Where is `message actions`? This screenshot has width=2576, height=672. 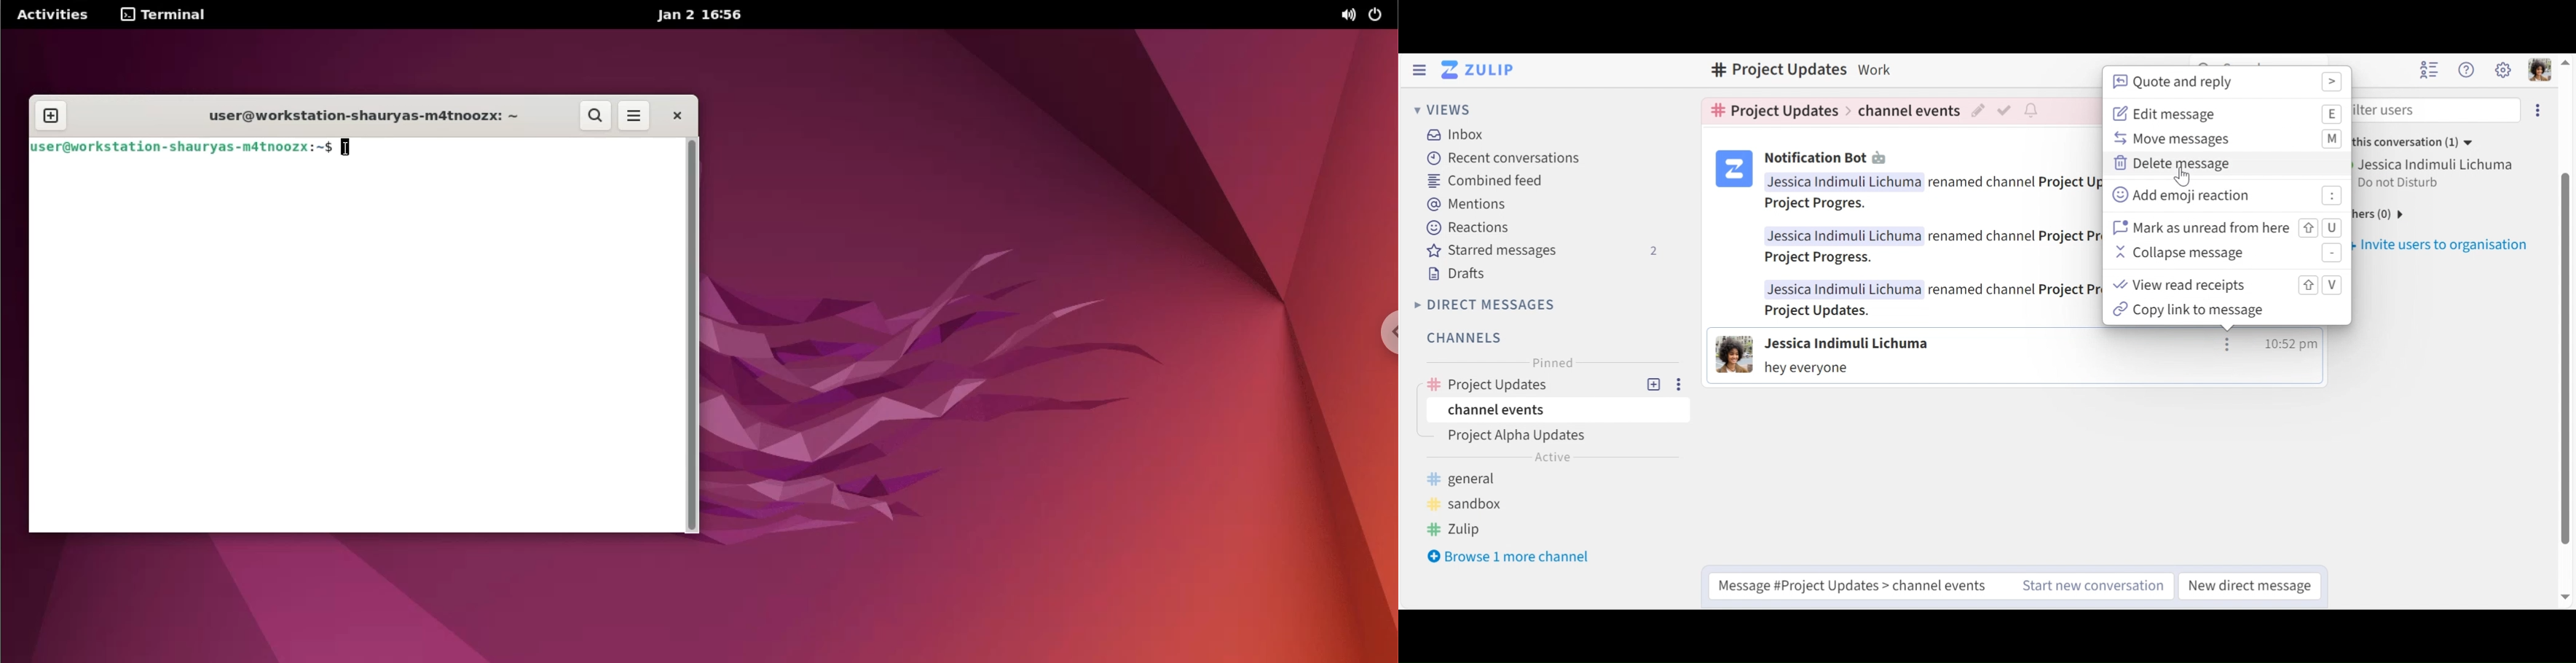
message actions is located at coordinates (2229, 344).